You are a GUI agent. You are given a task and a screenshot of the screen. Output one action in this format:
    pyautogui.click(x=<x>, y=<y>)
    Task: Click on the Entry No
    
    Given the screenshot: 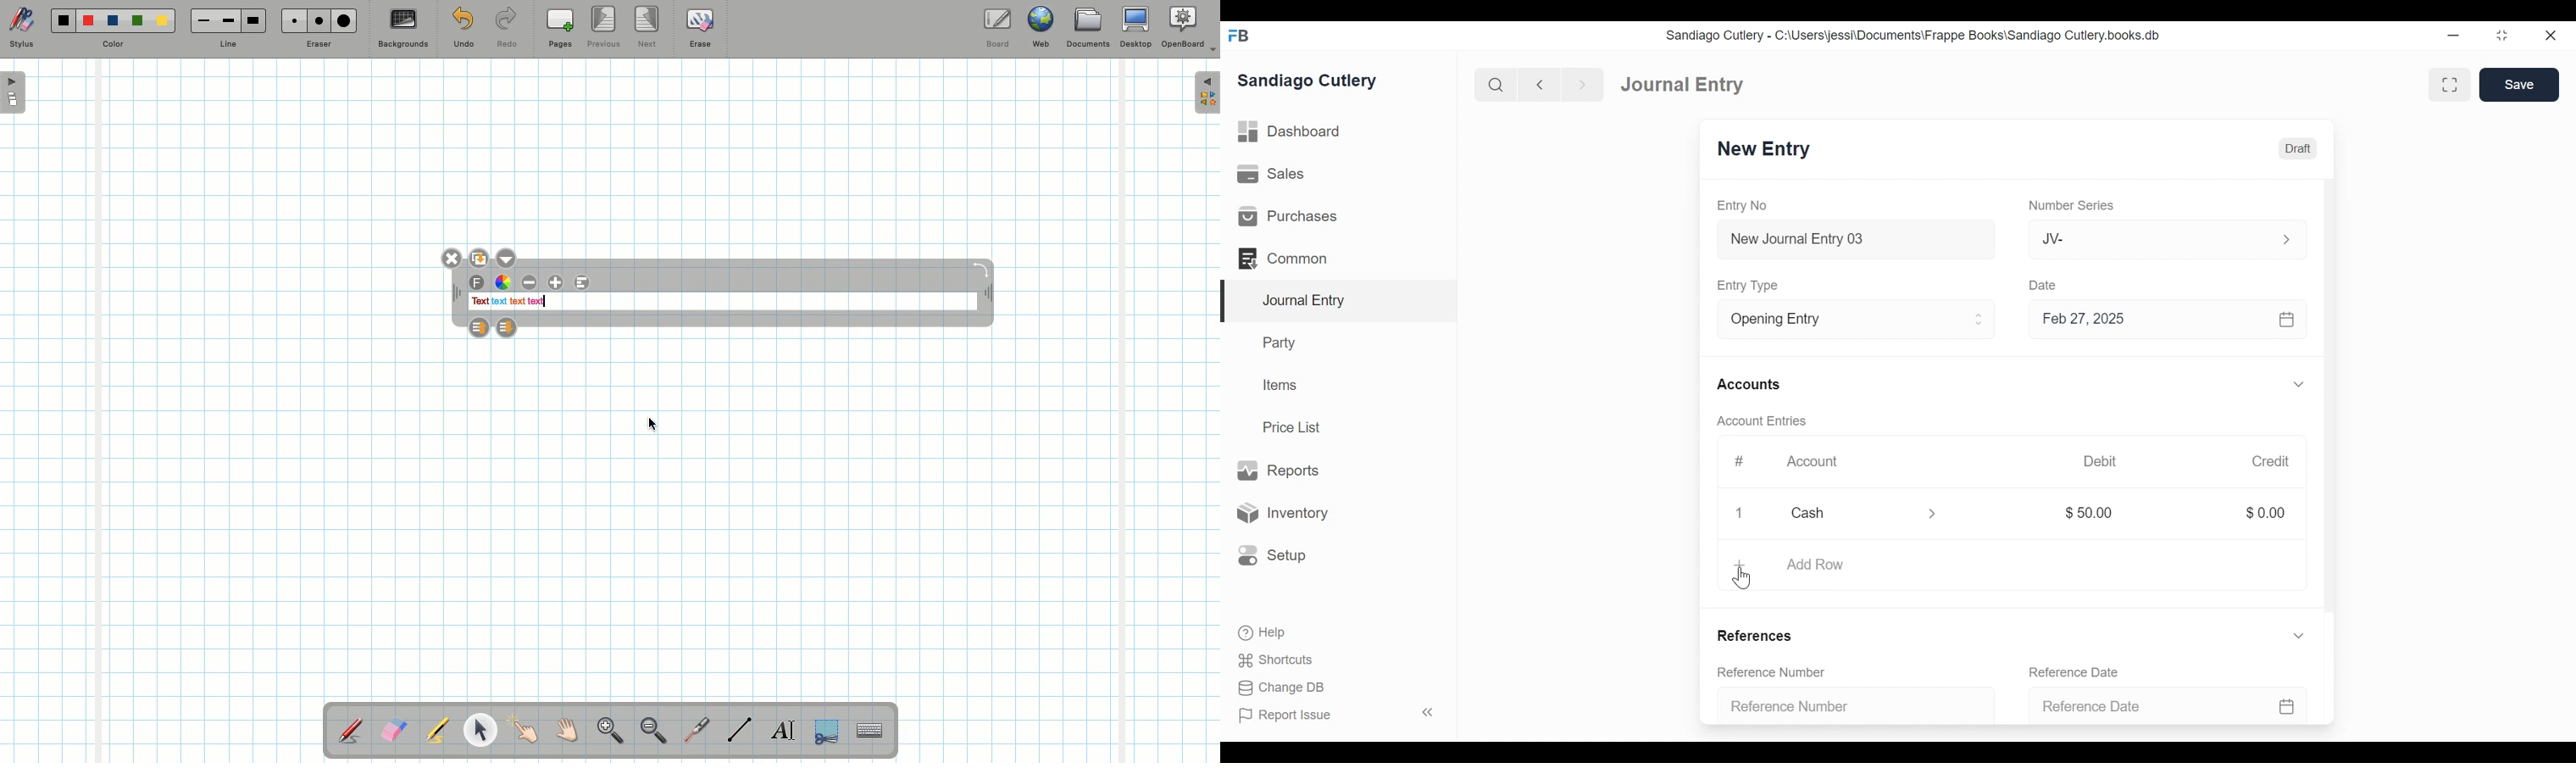 What is the action you would take?
    pyautogui.click(x=1741, y=206)
    